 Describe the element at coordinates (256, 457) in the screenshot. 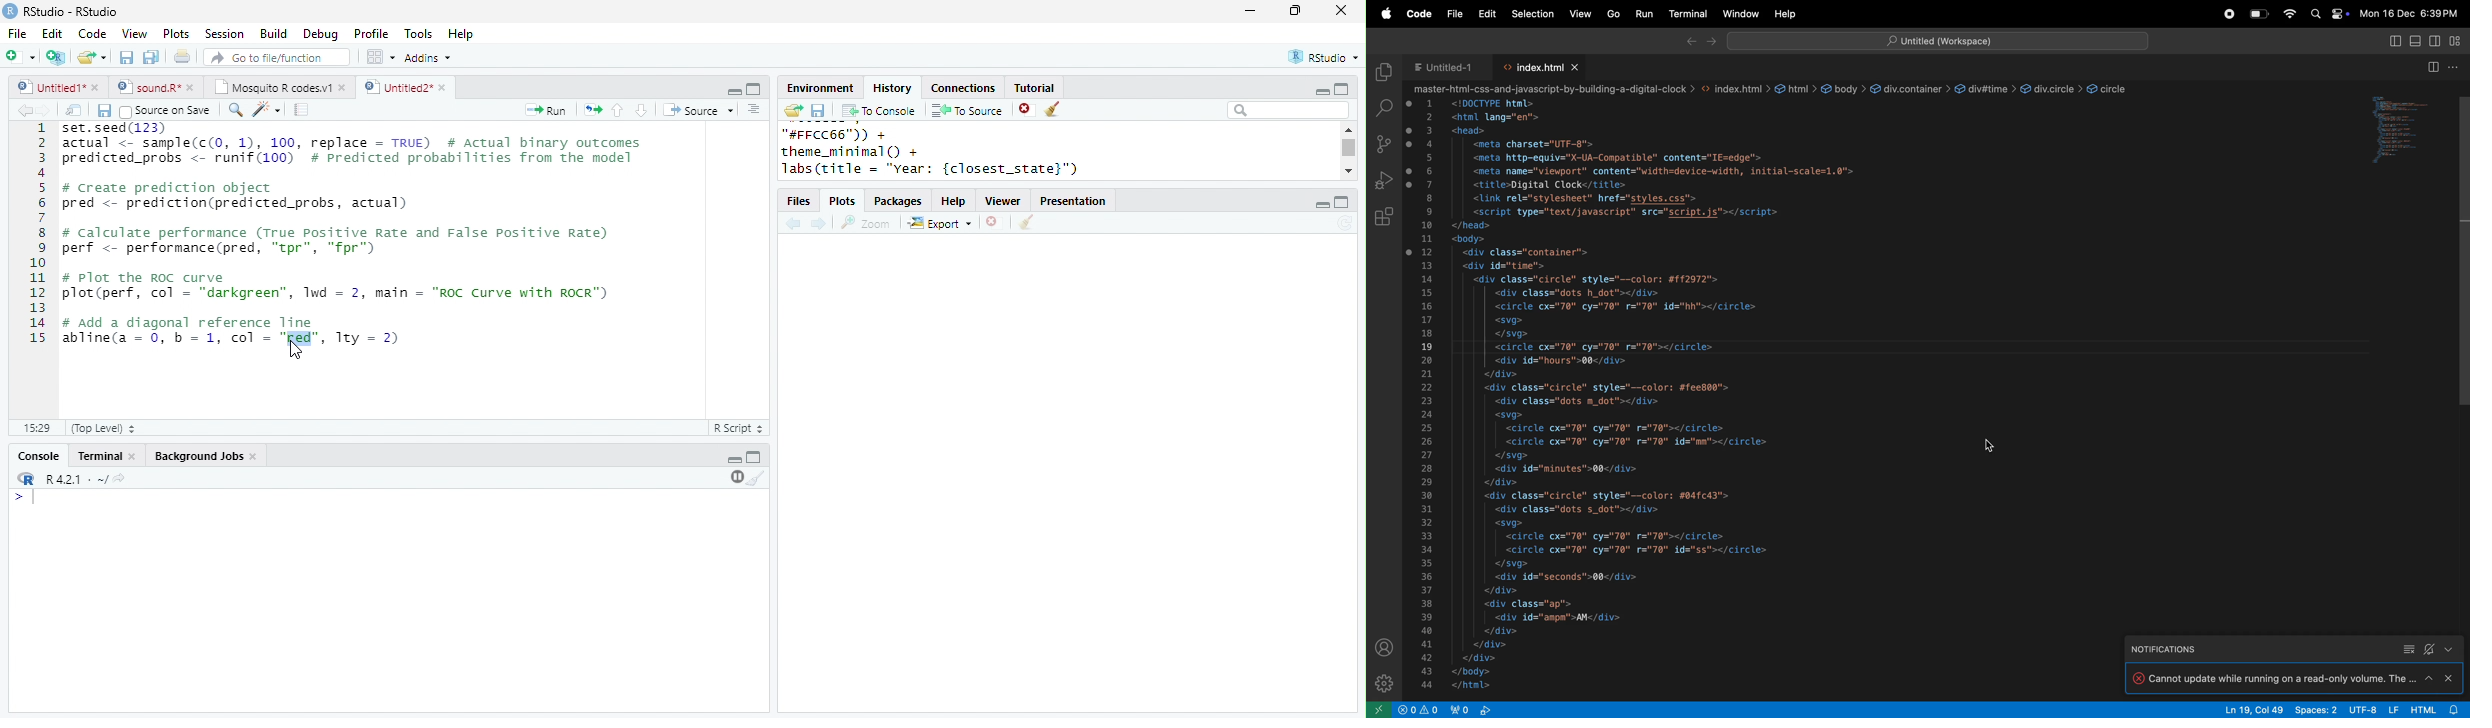

I see `close` at that location.